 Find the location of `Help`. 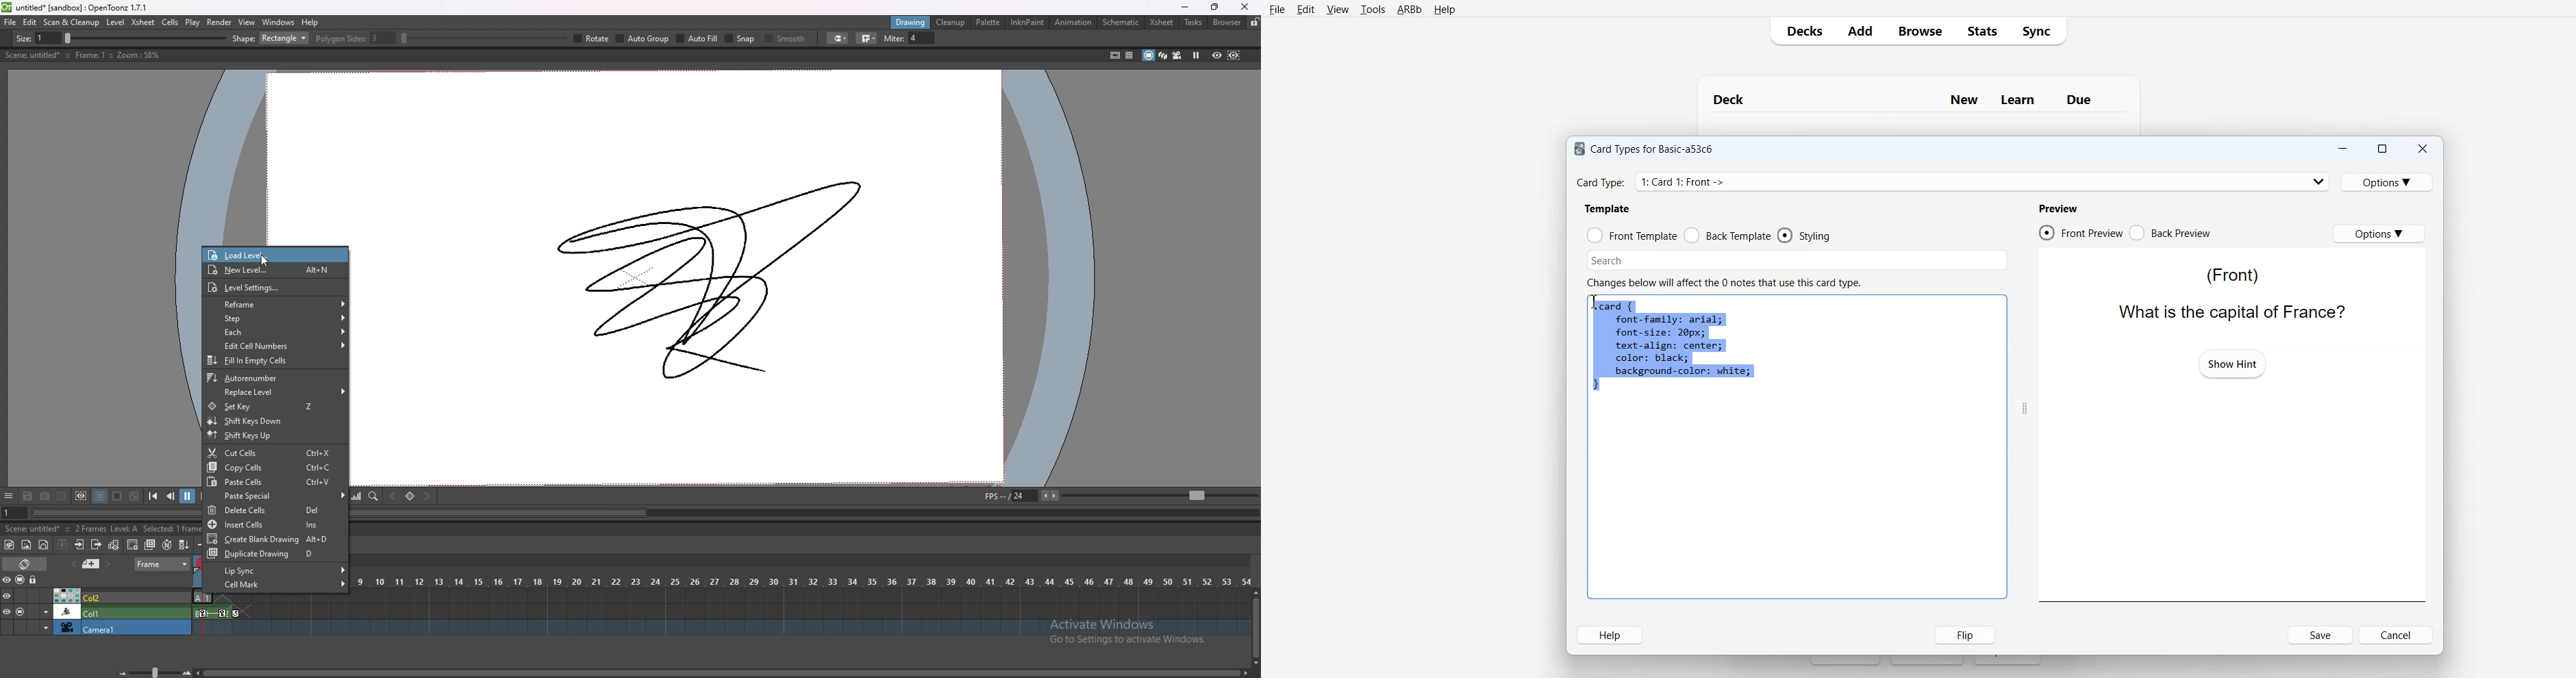

Help is located at coordinates (1610, 635).